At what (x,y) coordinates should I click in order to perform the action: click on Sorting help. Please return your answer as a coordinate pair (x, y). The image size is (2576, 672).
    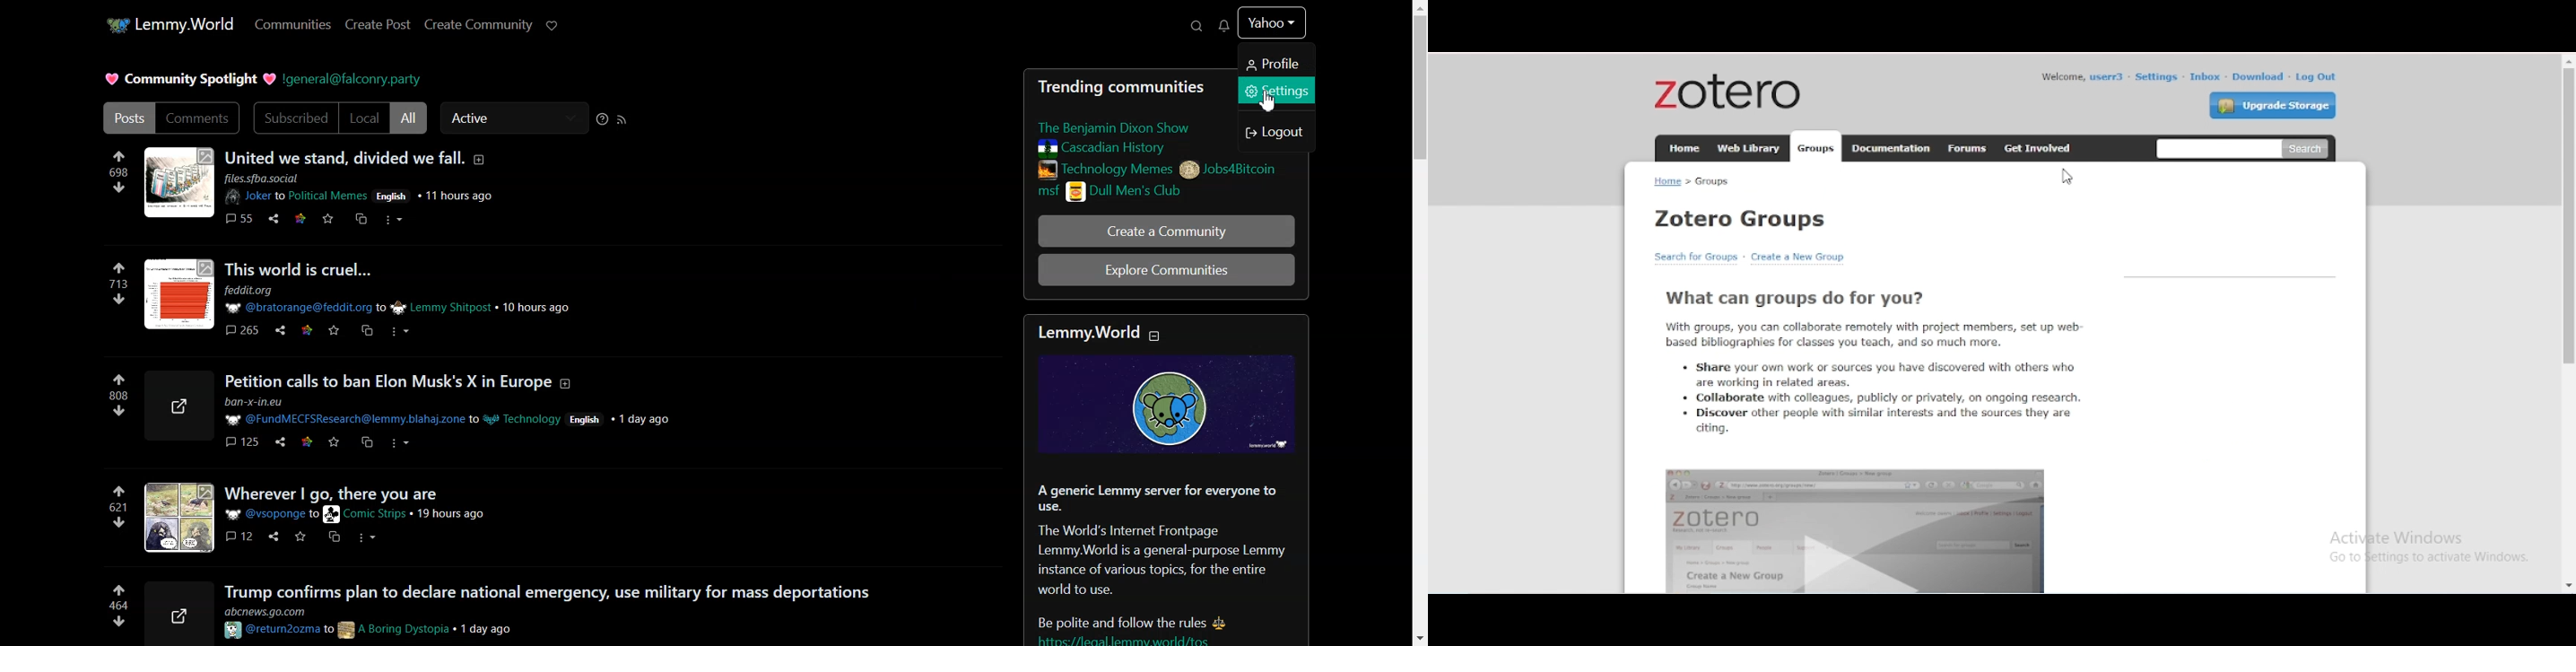
    Looking at the image, I should click on (602, 118).